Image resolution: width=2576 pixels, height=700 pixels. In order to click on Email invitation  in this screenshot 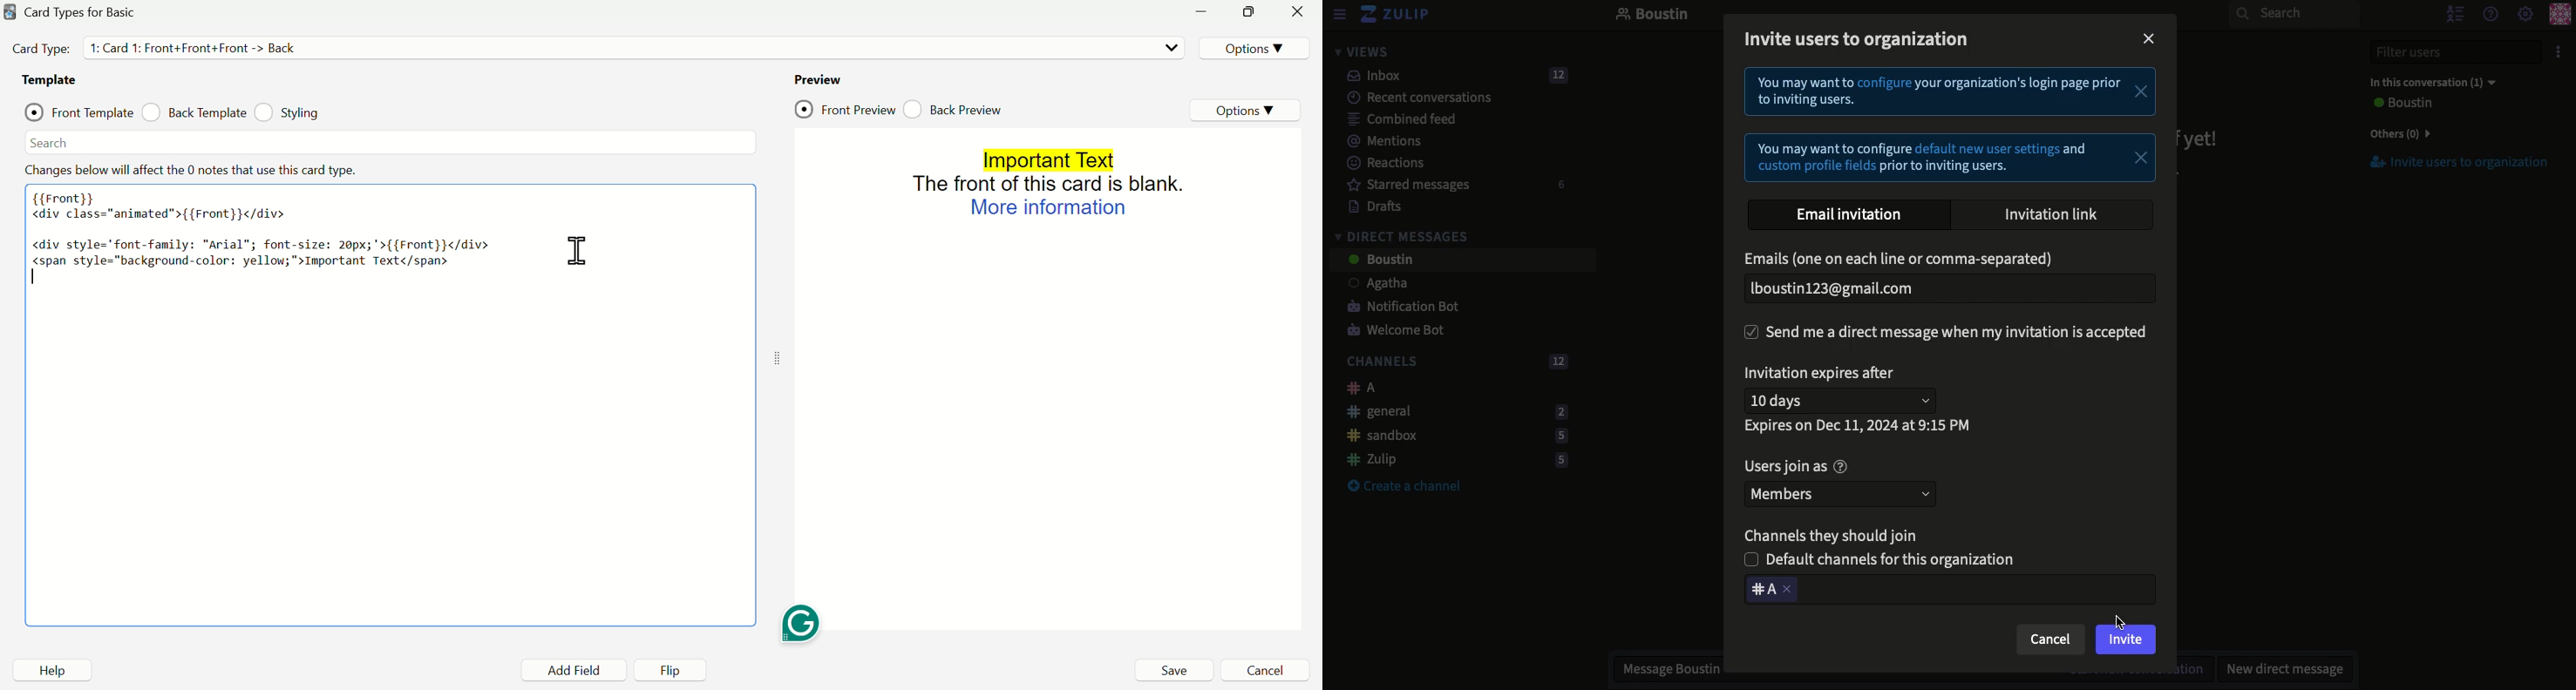, I will do `click(1852, 215)`.